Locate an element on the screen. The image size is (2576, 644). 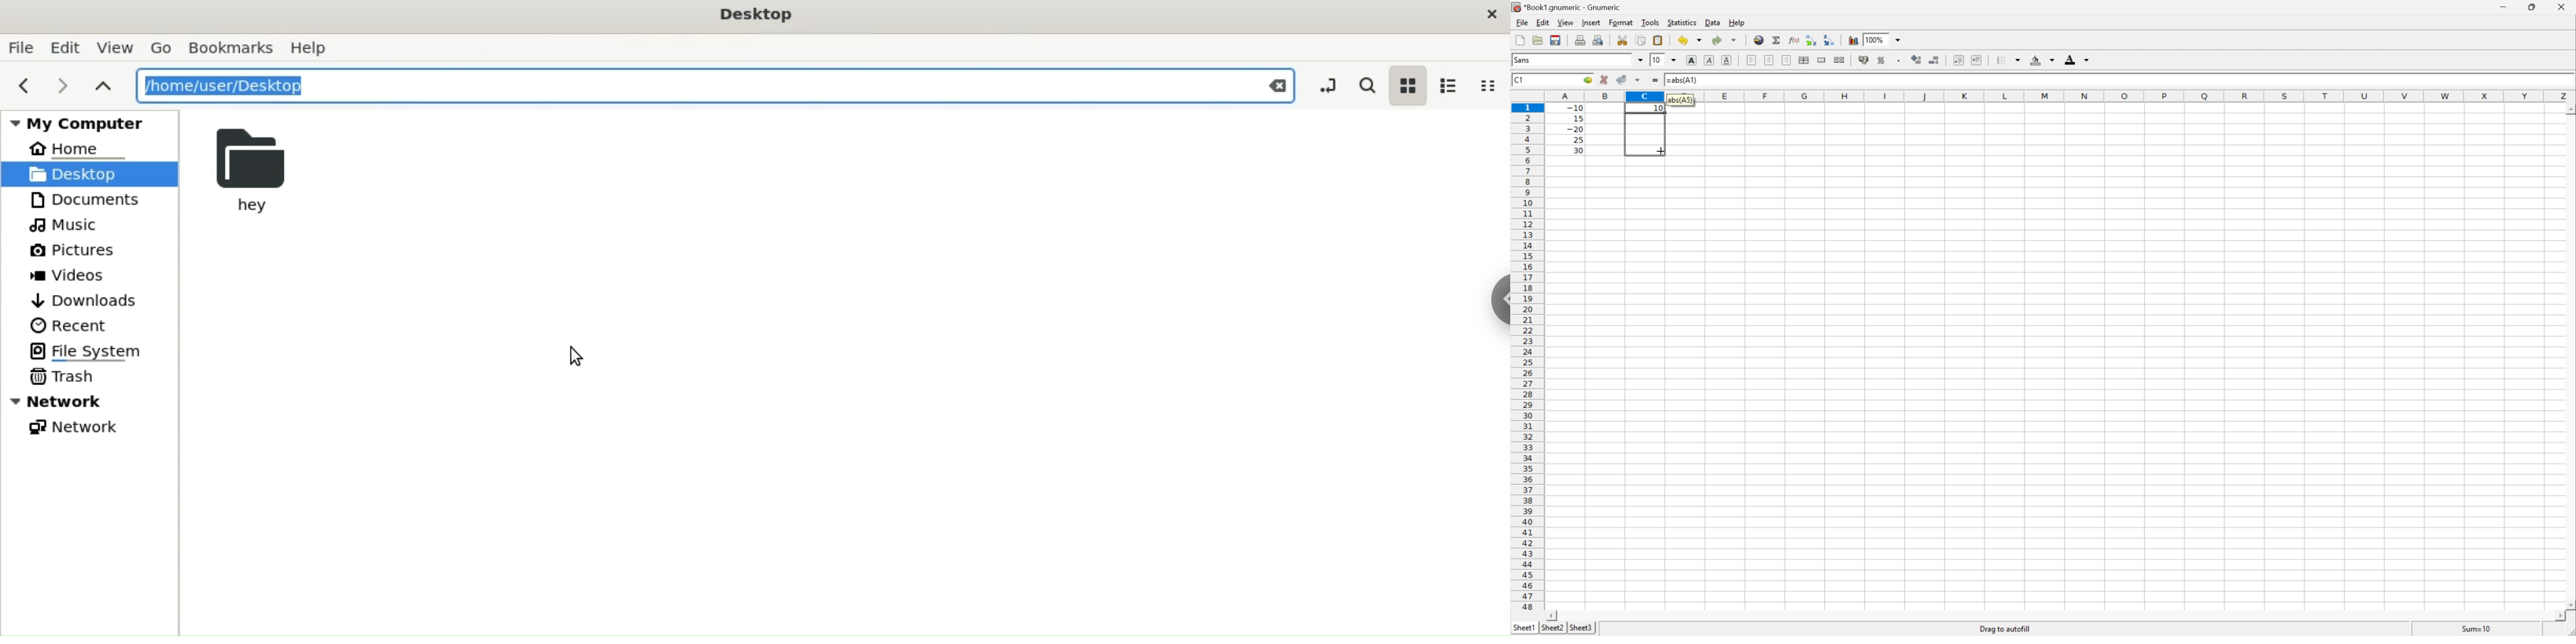
Undo is located at coordinates (1691, 40).